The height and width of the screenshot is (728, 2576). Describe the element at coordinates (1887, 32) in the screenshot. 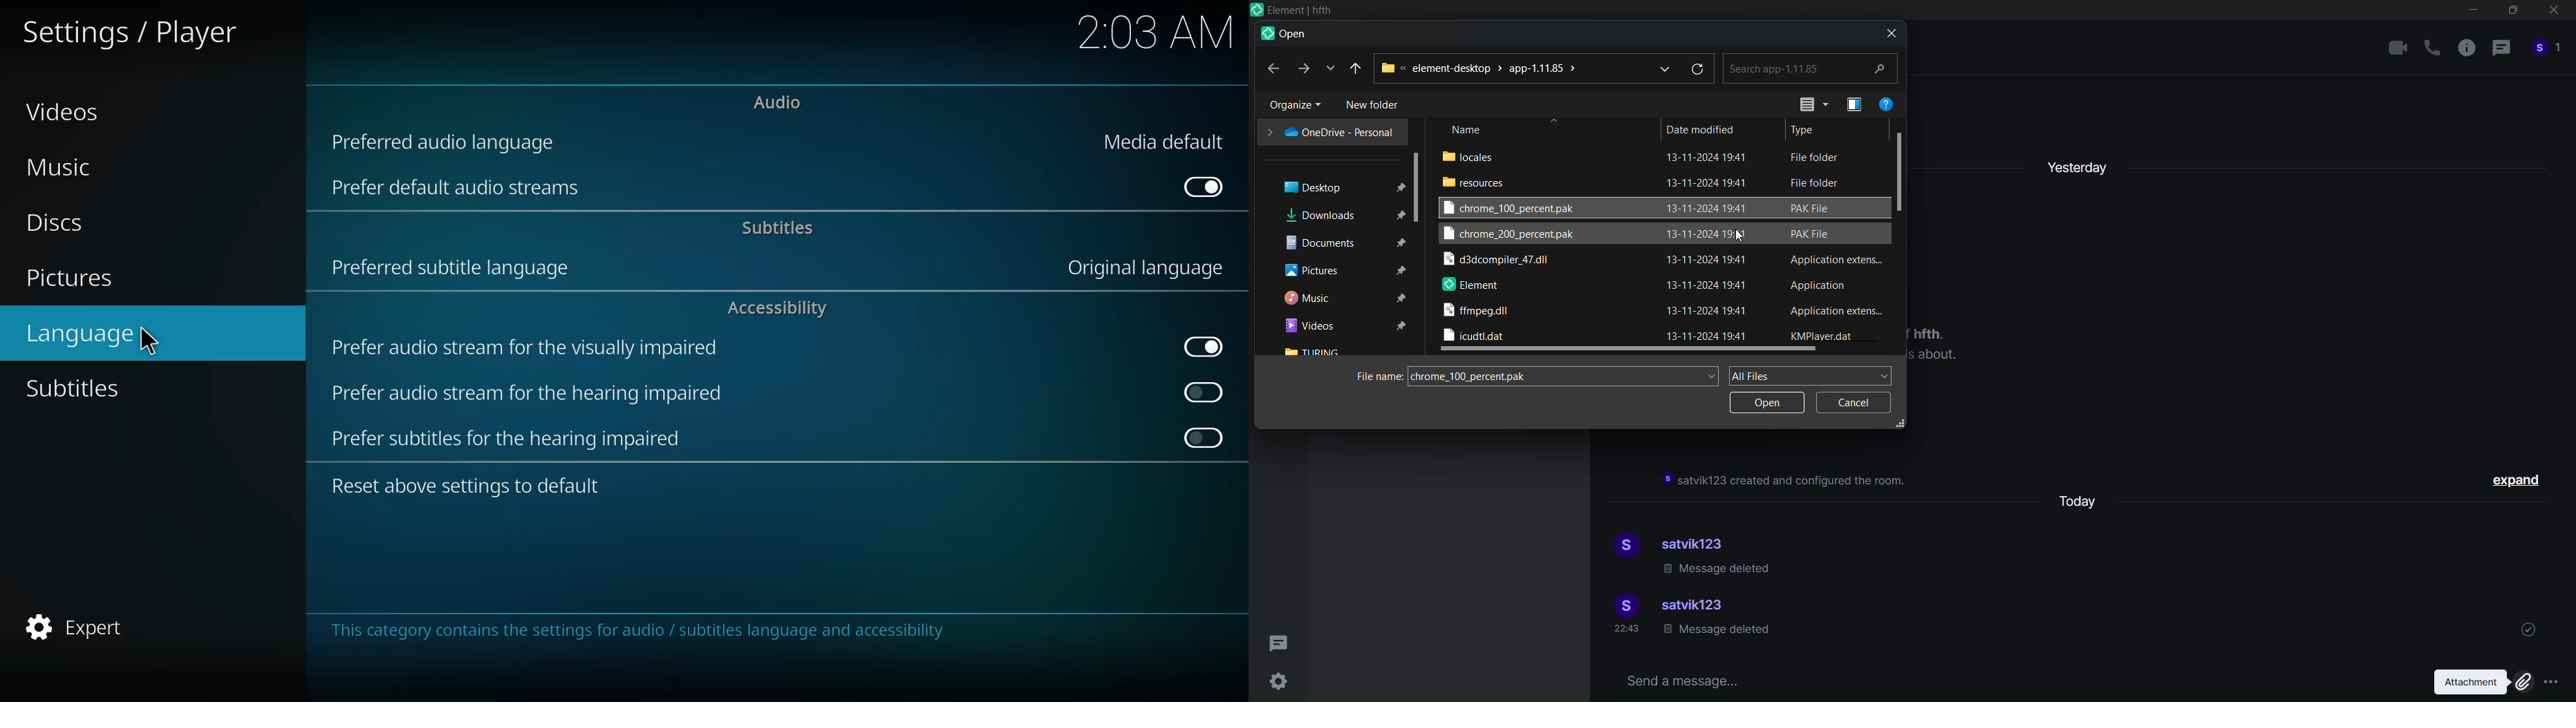

I see `close dialog` at that location.